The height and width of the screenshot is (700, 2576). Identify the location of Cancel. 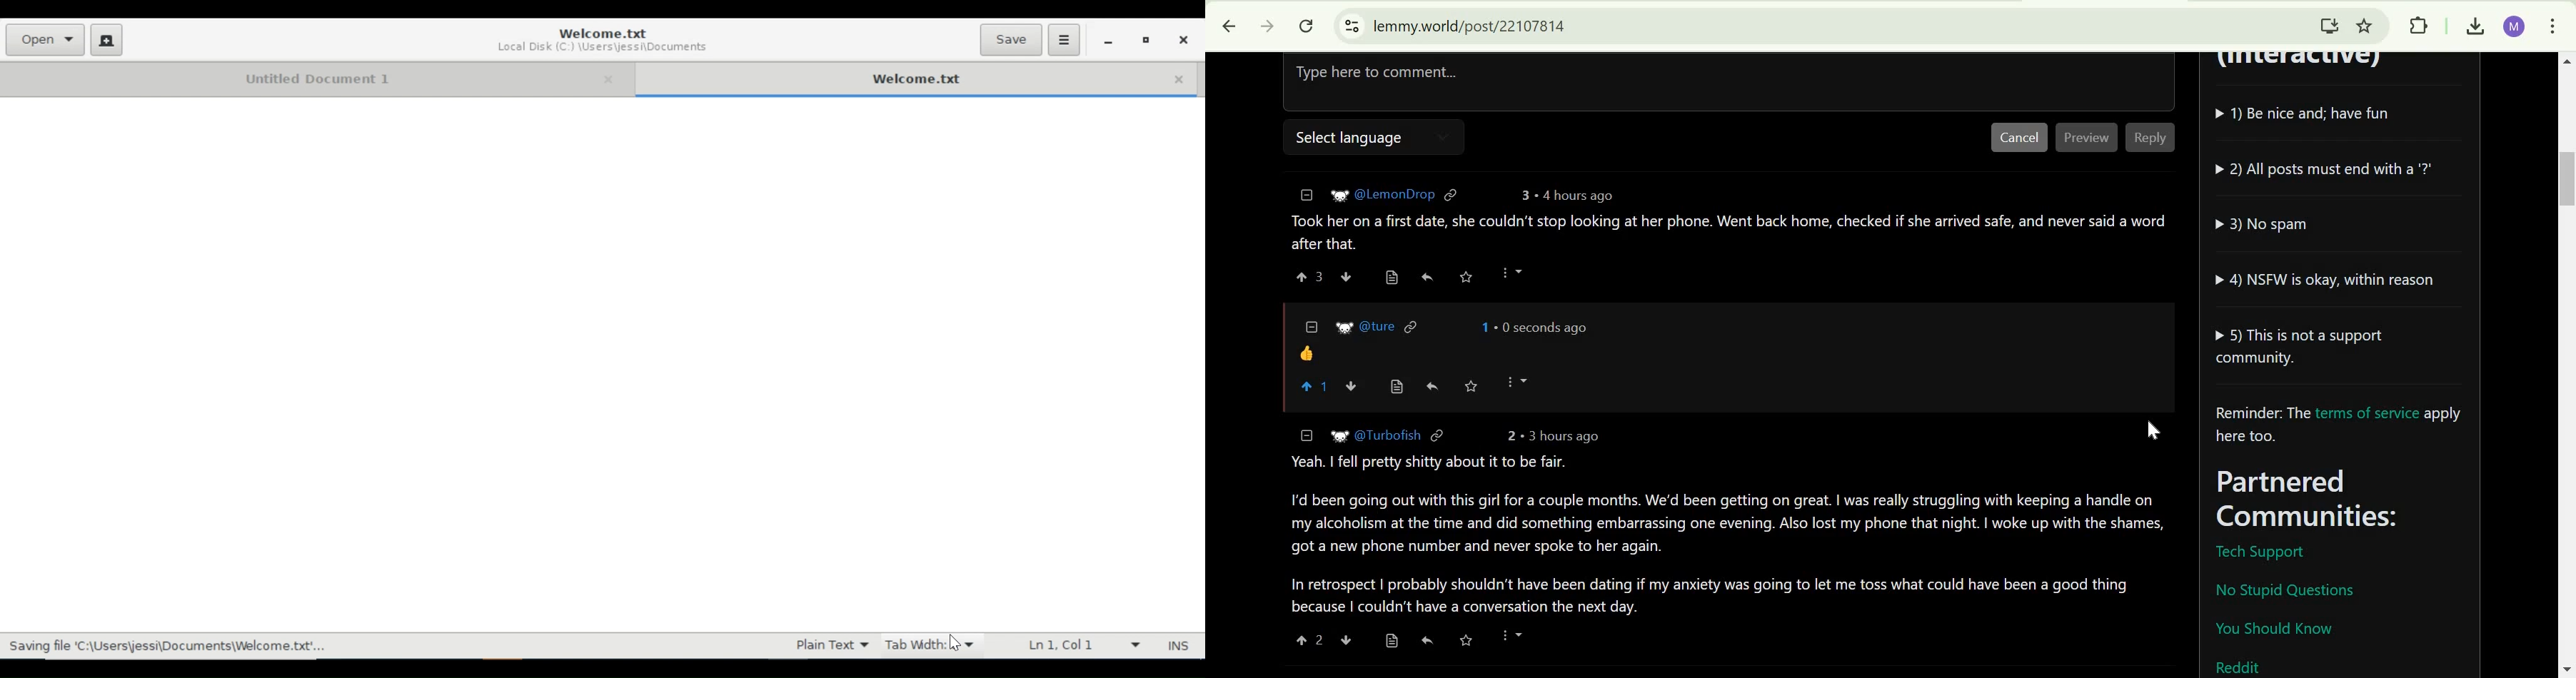
(2018, 138).